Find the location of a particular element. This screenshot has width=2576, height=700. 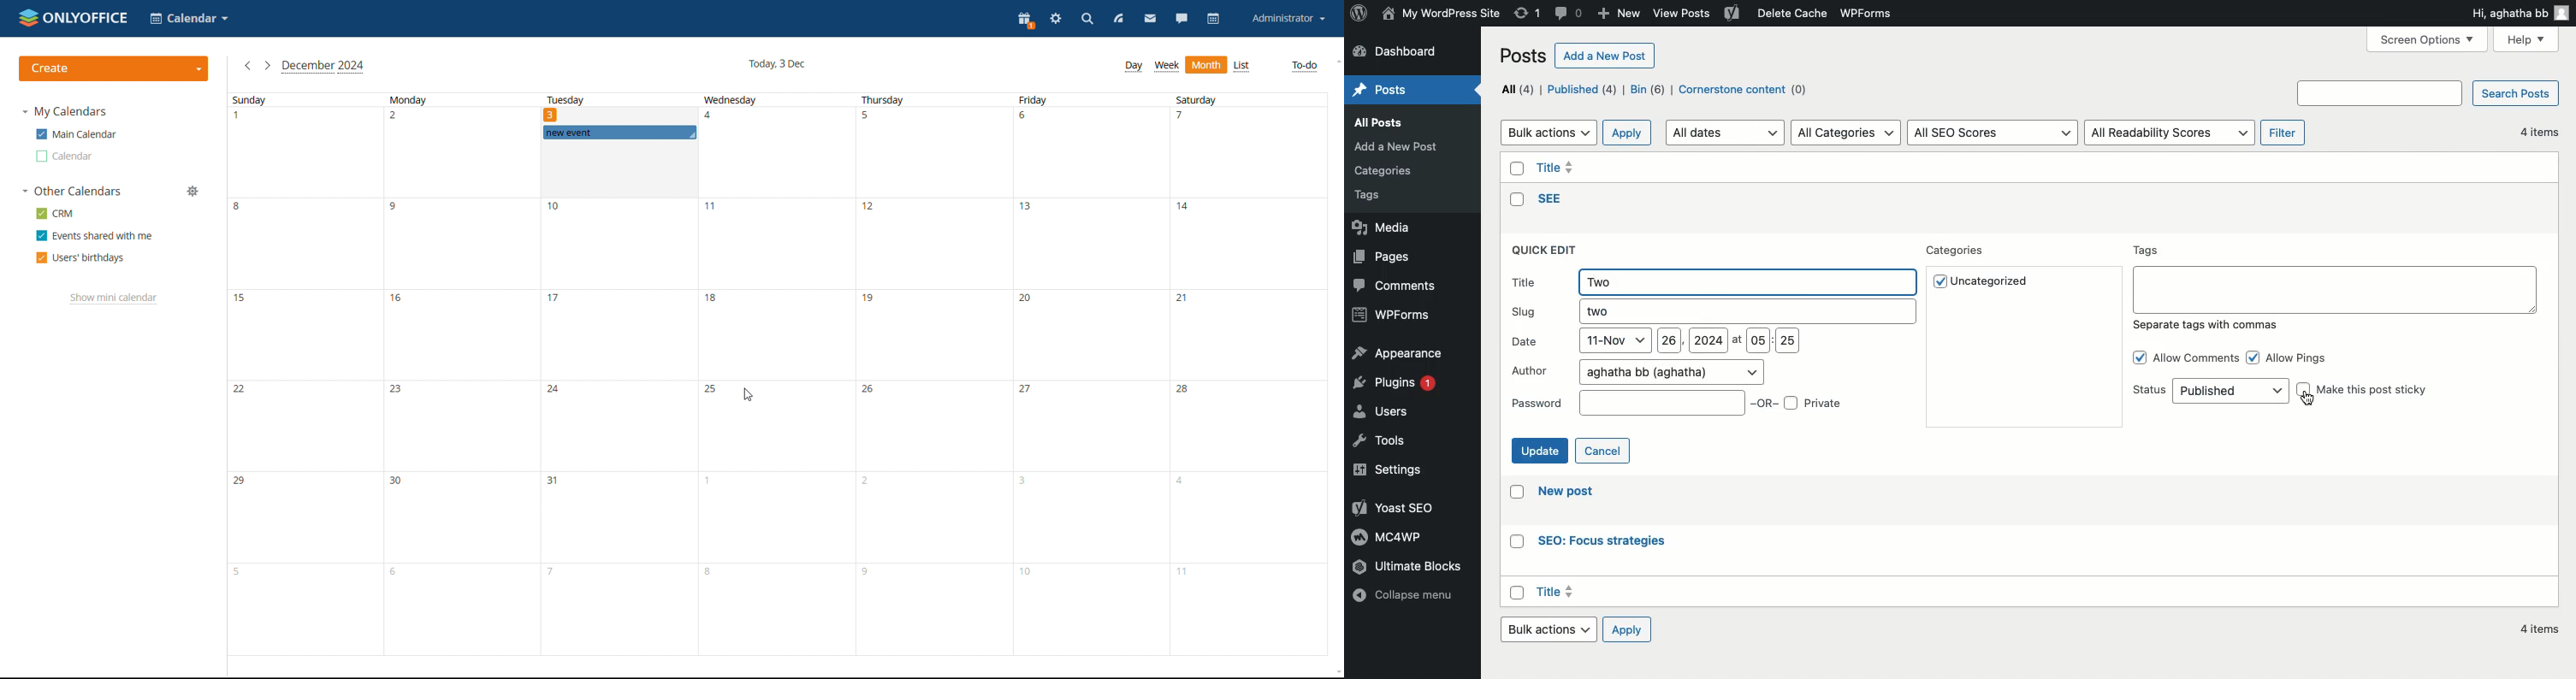

select application is located at coordinates (188, 18).